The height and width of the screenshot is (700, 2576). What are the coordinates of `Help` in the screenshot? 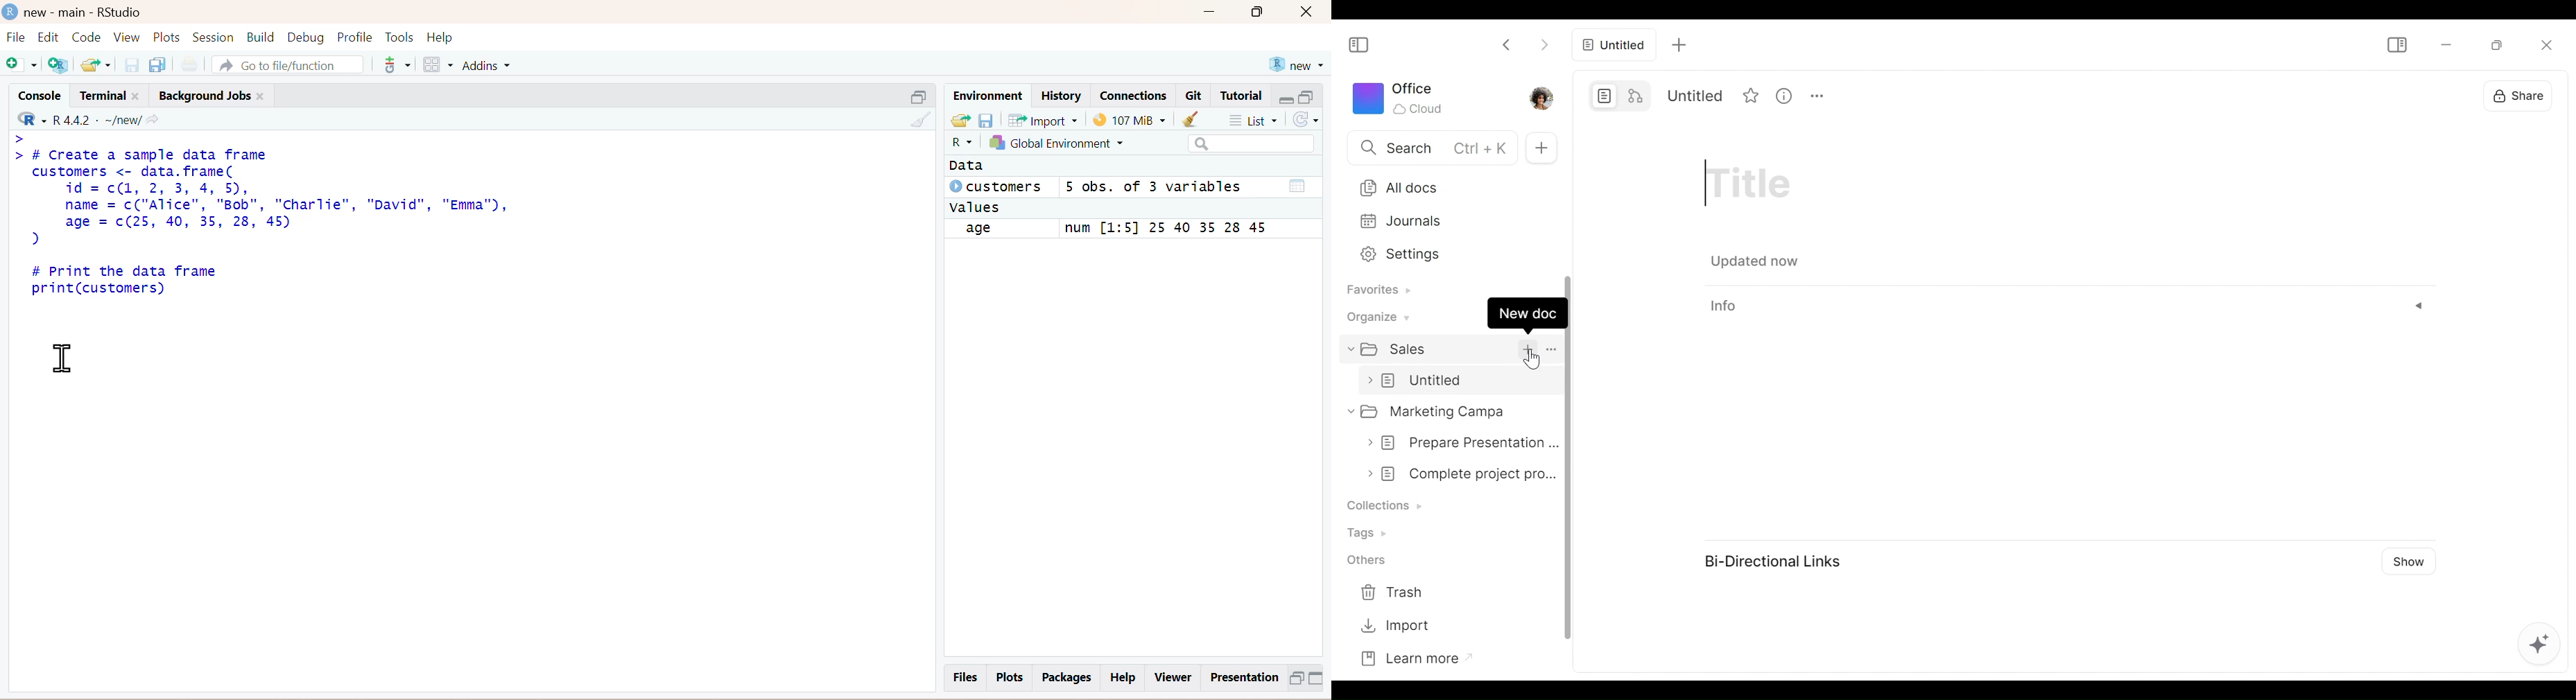 It's located at (452, 37).